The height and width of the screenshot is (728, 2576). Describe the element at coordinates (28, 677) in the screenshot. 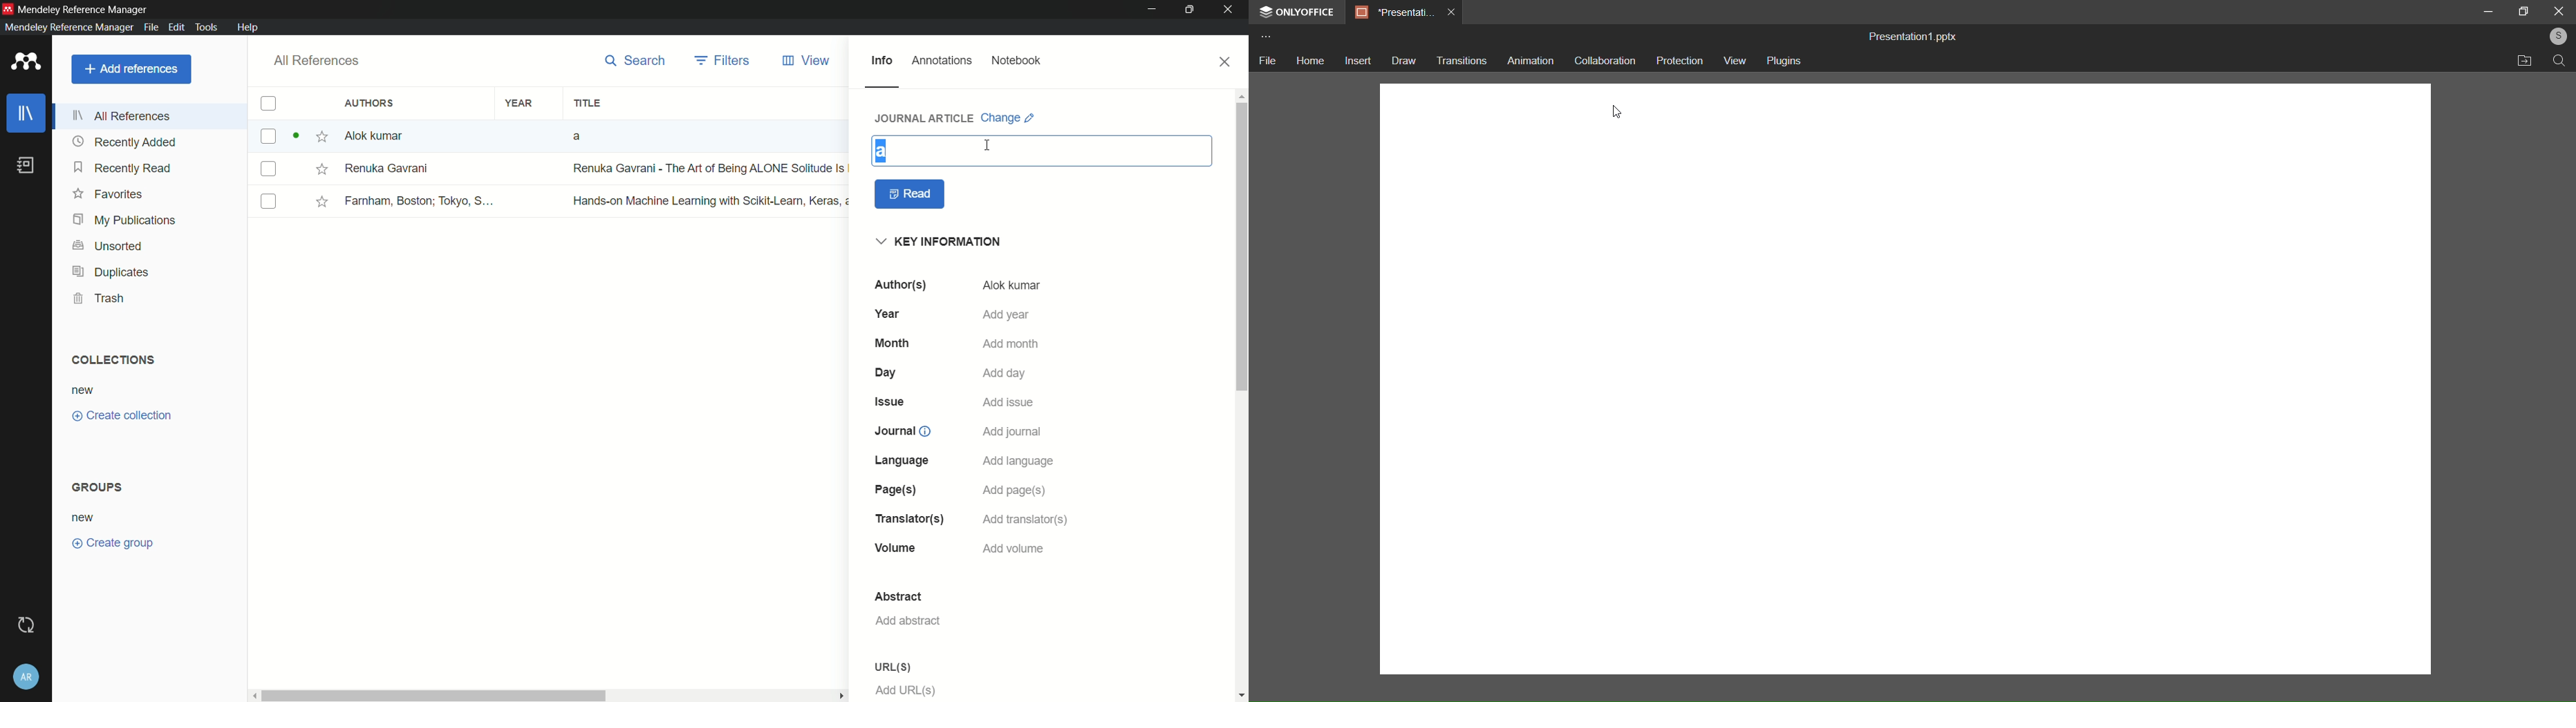

I see `account and help` at that location.